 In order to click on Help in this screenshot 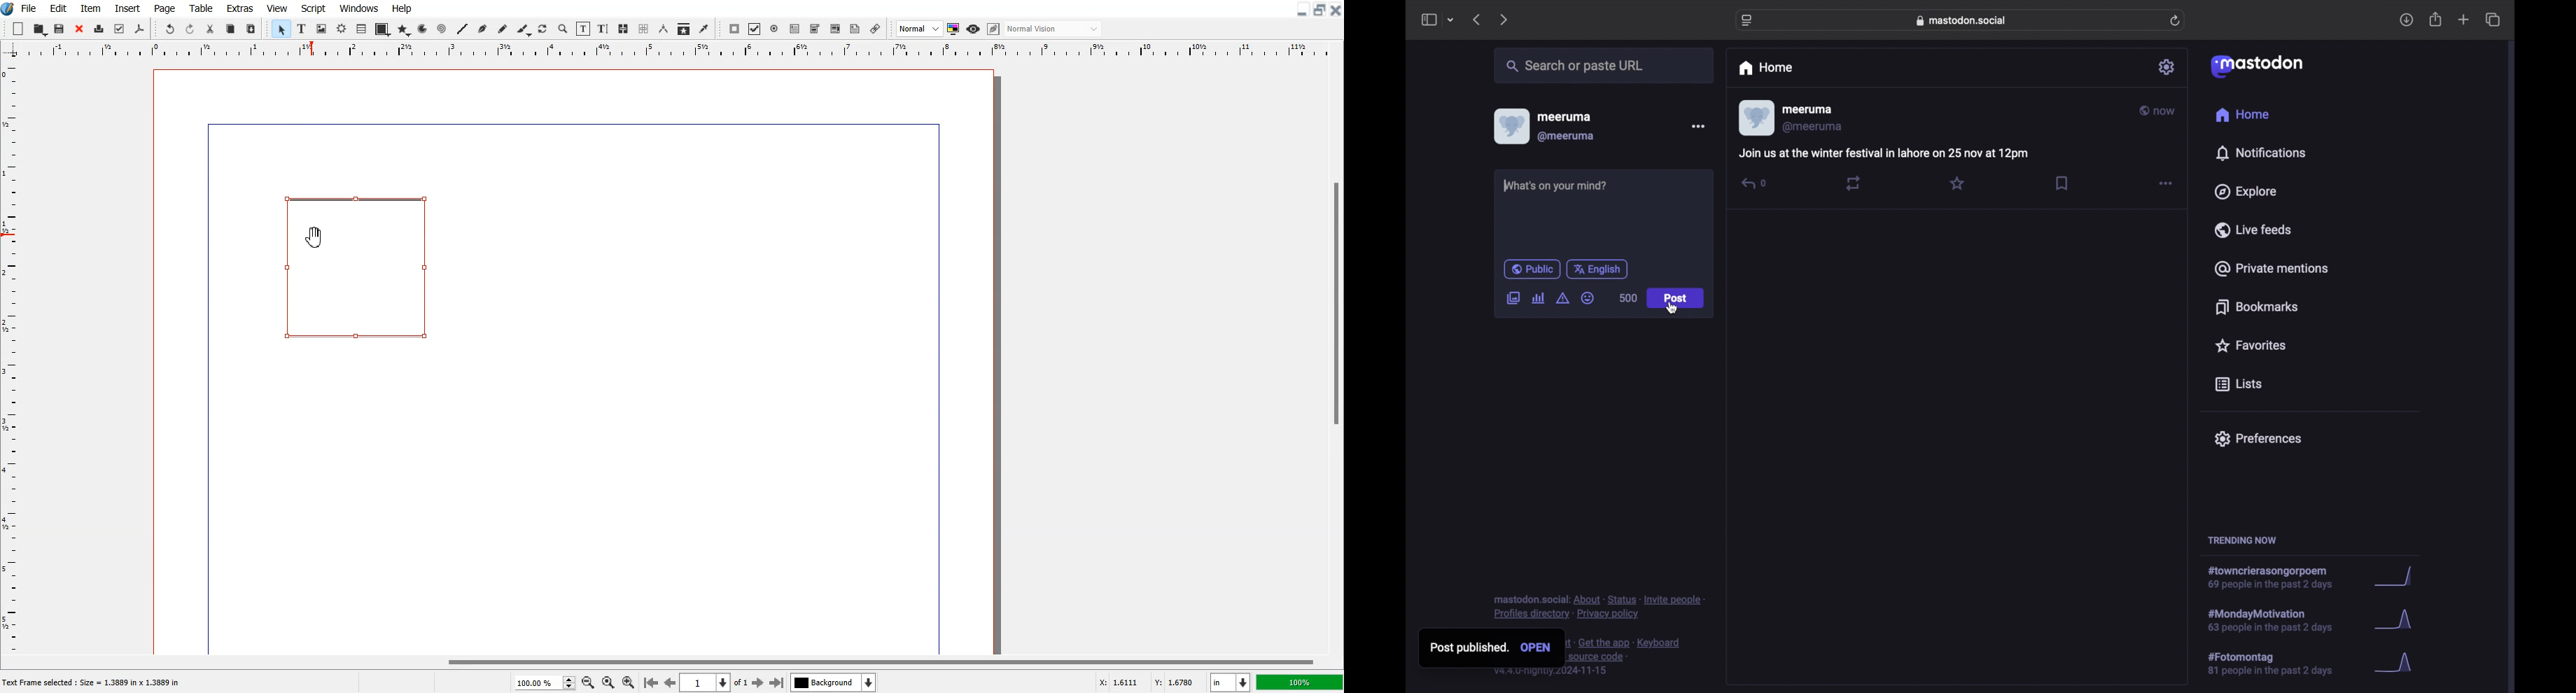, I will do `click(401, 8)`.